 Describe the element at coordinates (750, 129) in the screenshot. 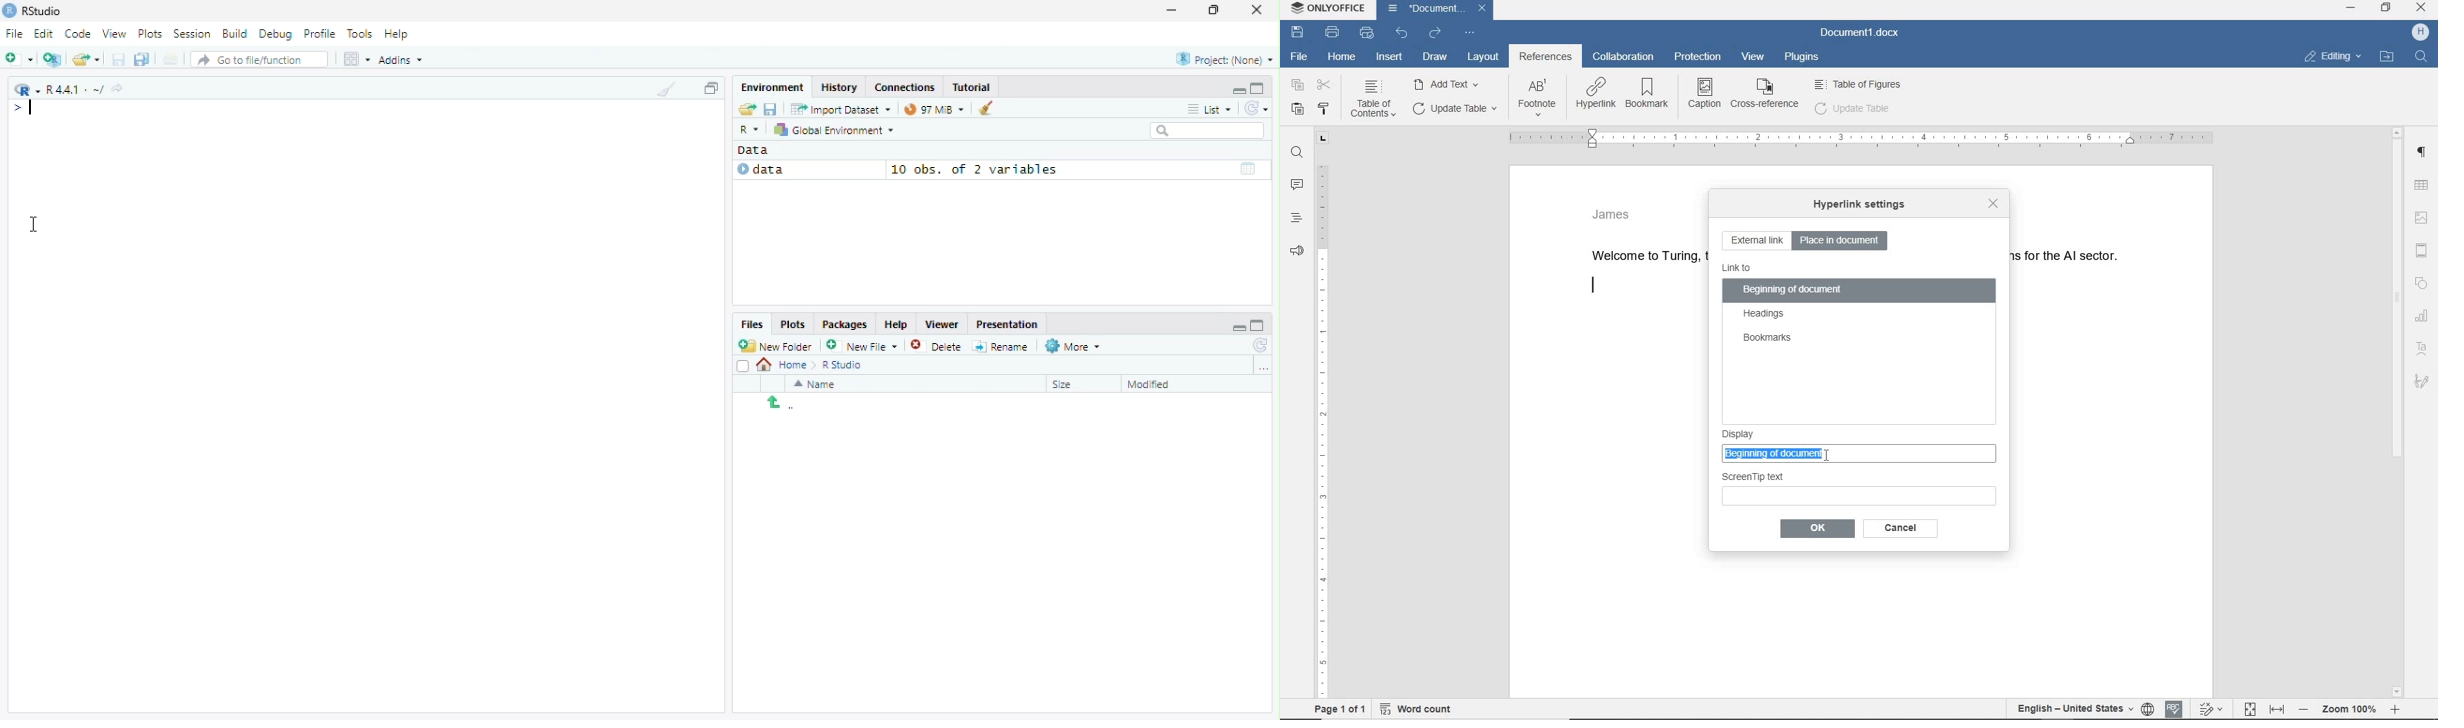

I see `selected language - R` at that location.